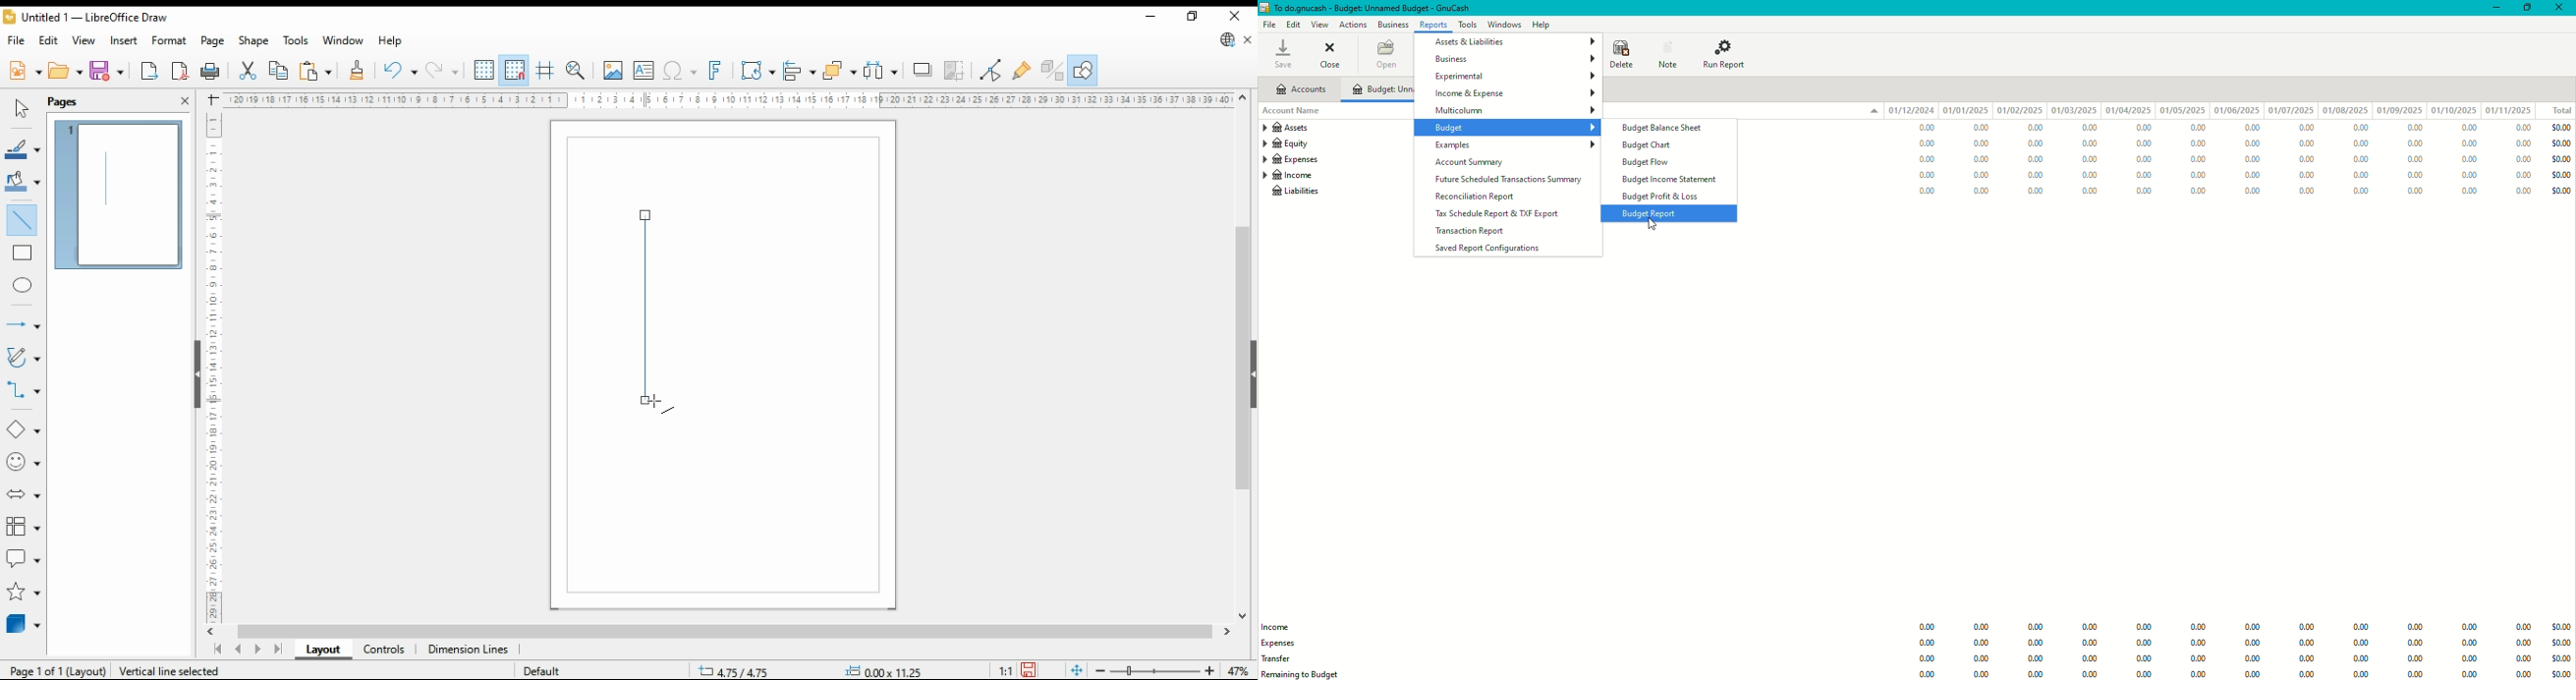 The width and height of the screenshot is (2576, 700). Describe the element at coordinates (1302, 675) in the screenshot. I see `Remaining to Budget` at that location.